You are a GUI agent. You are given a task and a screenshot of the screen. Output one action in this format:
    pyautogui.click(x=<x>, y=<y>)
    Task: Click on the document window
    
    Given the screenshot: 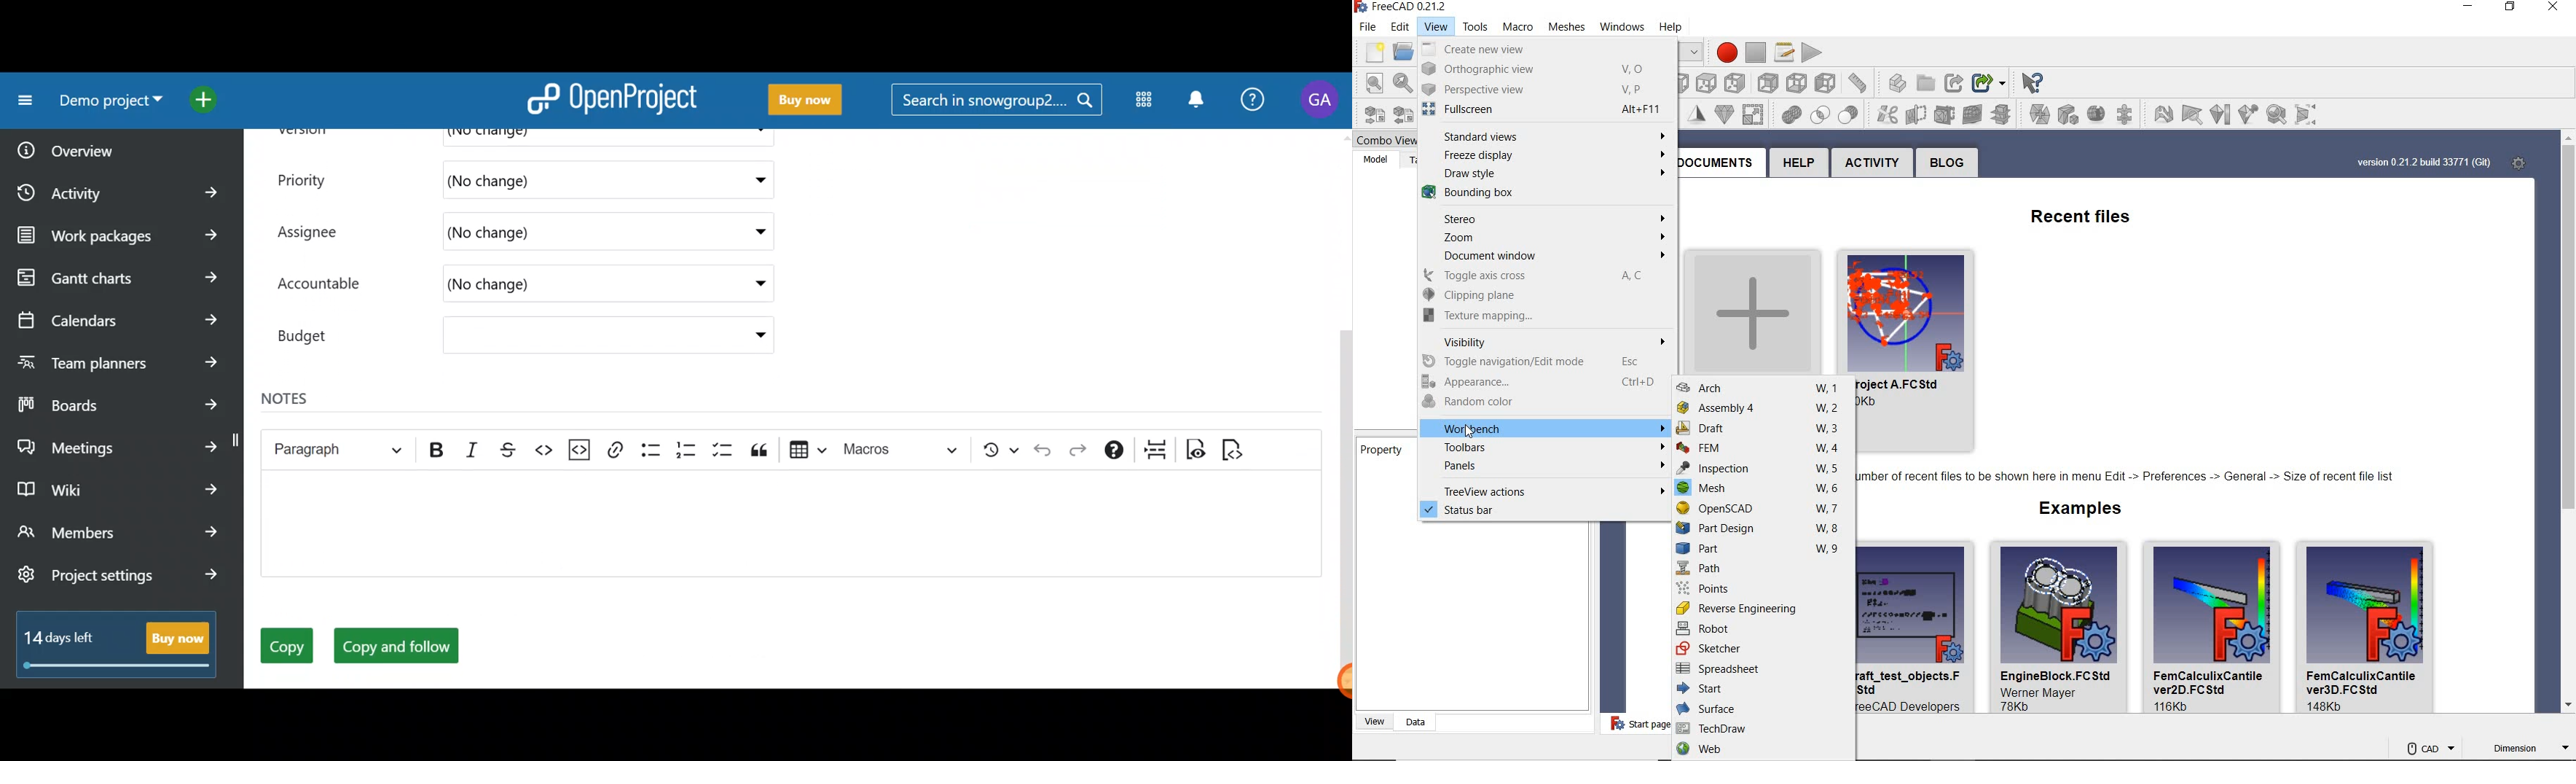 What is the action you would take?
    pyautogui.click(x=1540, y=257)
    